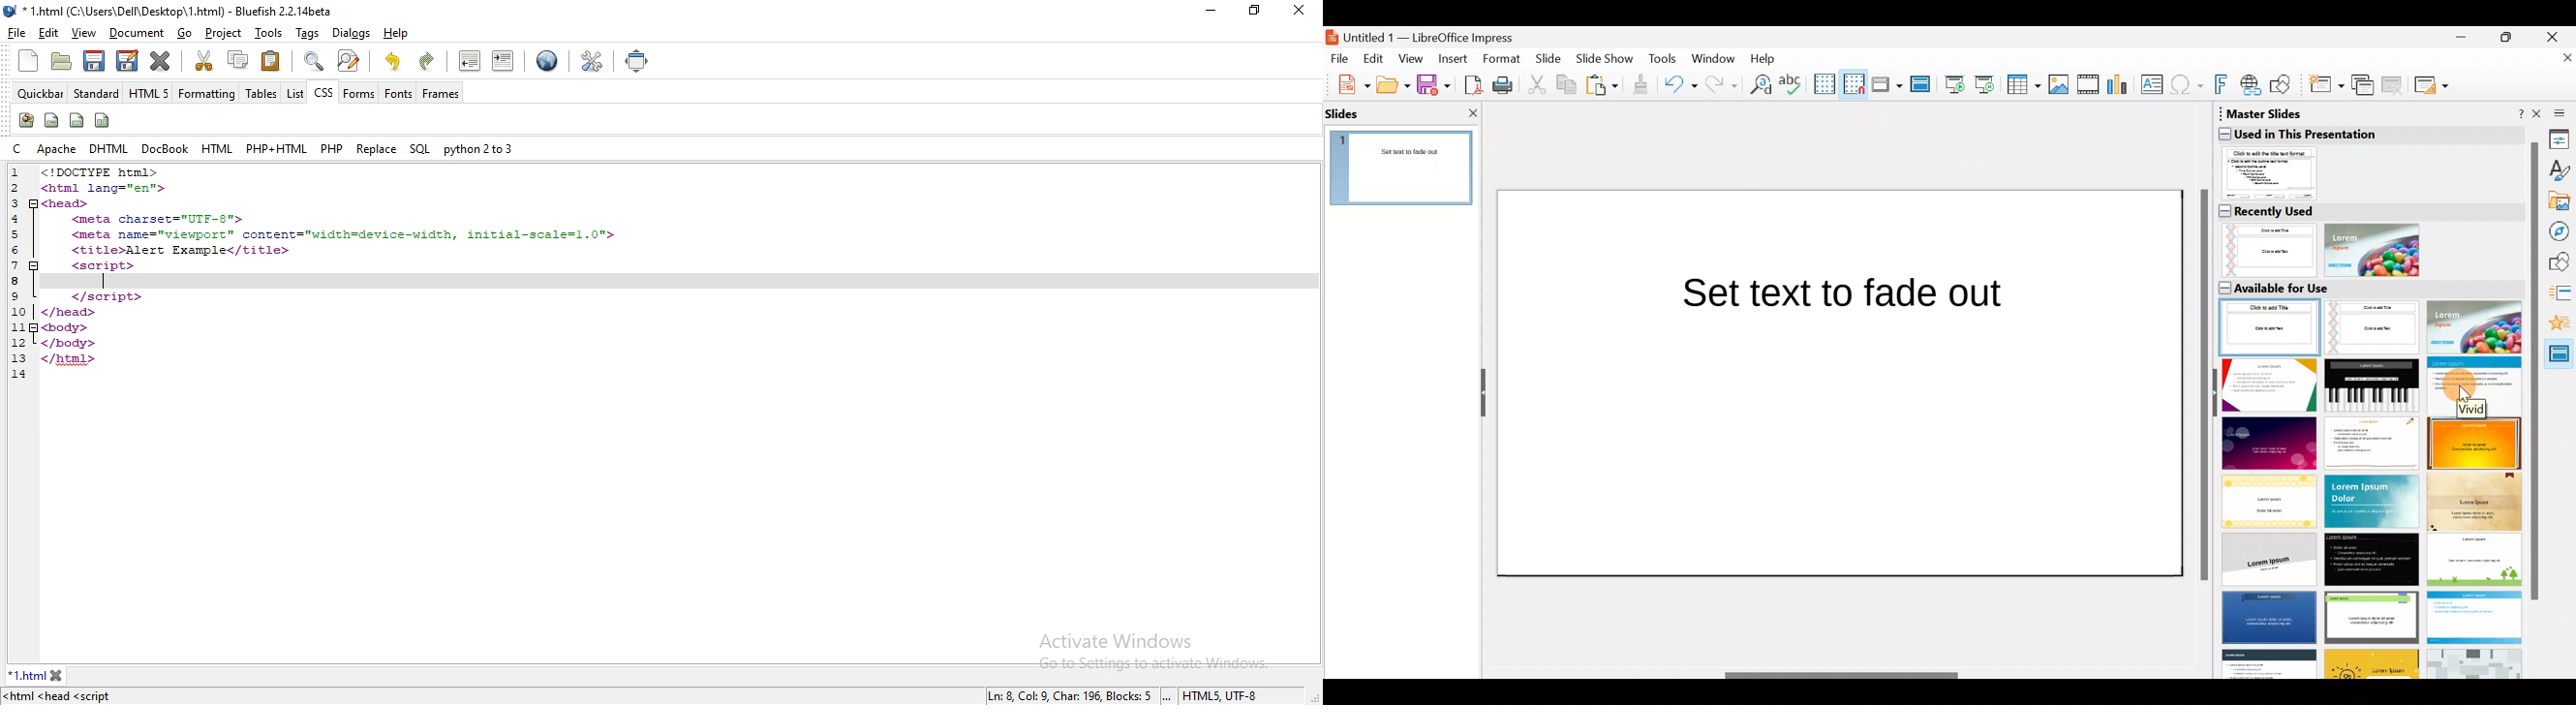 This screenshot has height=728, width=2576. Describe the element at coordinates (39, 92) in the screenshot. I see `quickbar` at that location.